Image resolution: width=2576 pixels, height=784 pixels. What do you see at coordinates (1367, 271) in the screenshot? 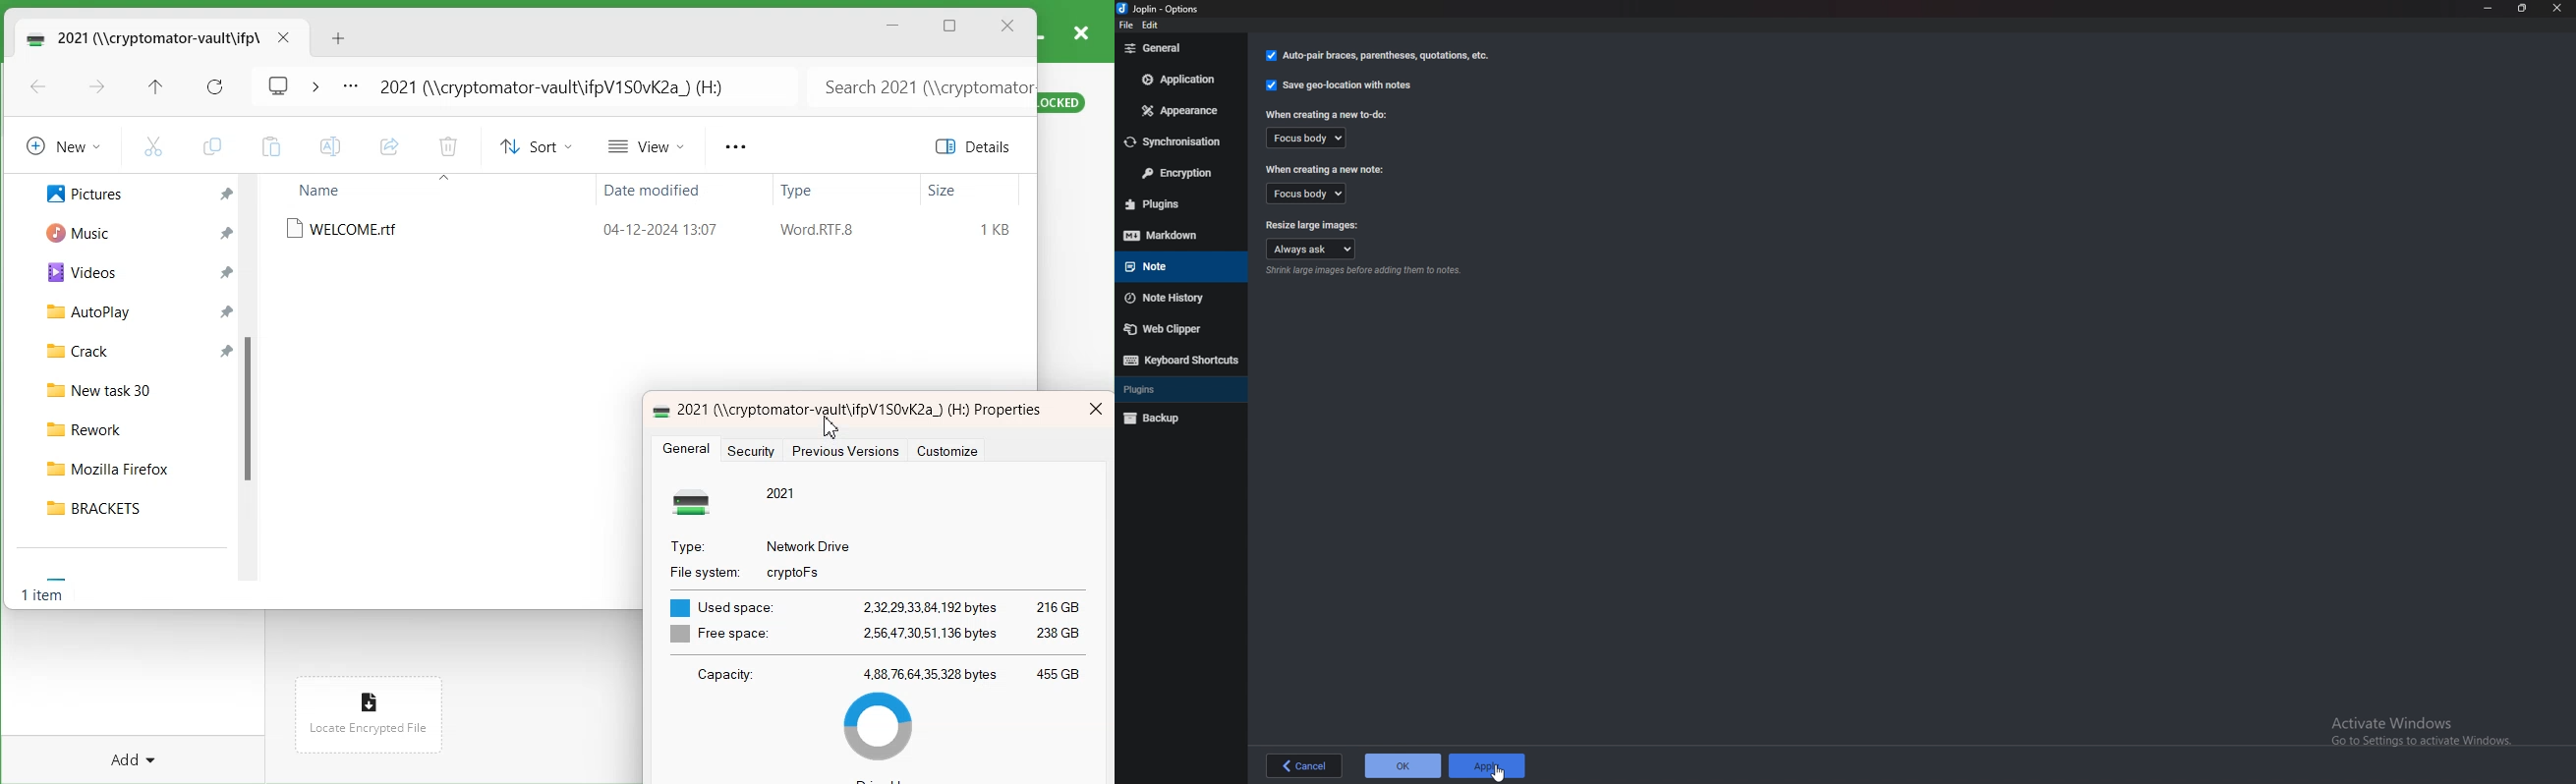
I see `Info` at bounding box center [1367, 271].